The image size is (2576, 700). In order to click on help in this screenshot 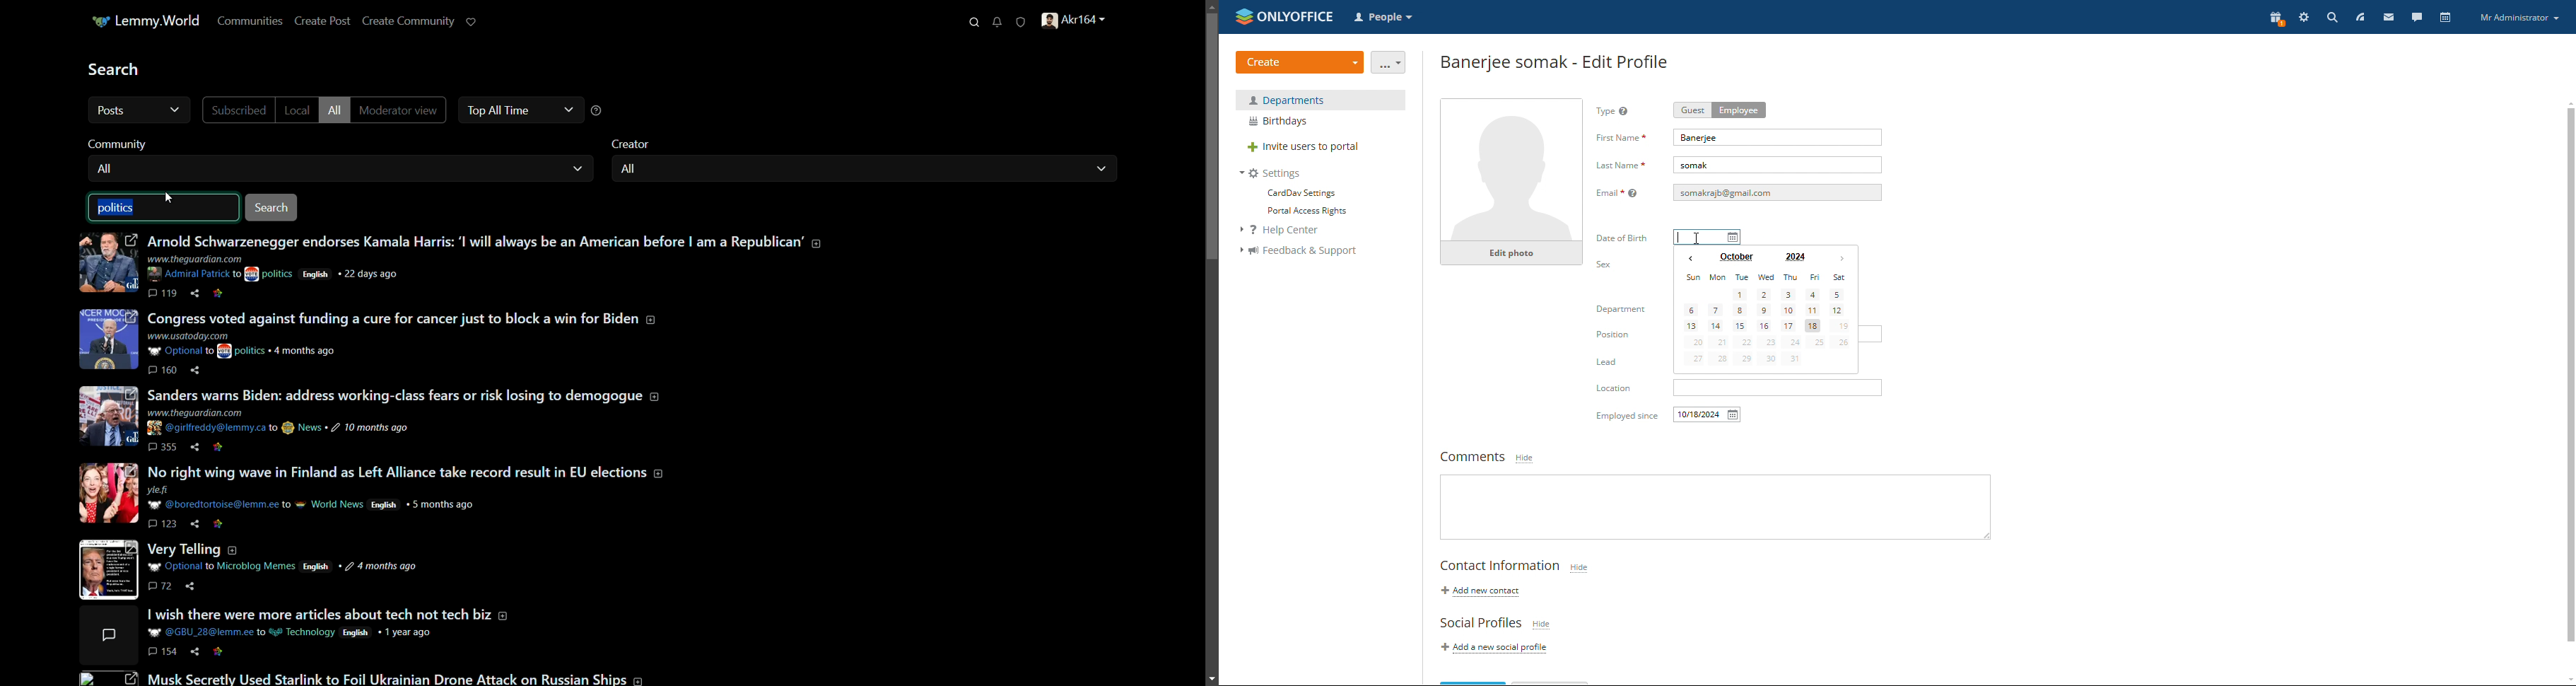, I will do `click(596, 111)`.